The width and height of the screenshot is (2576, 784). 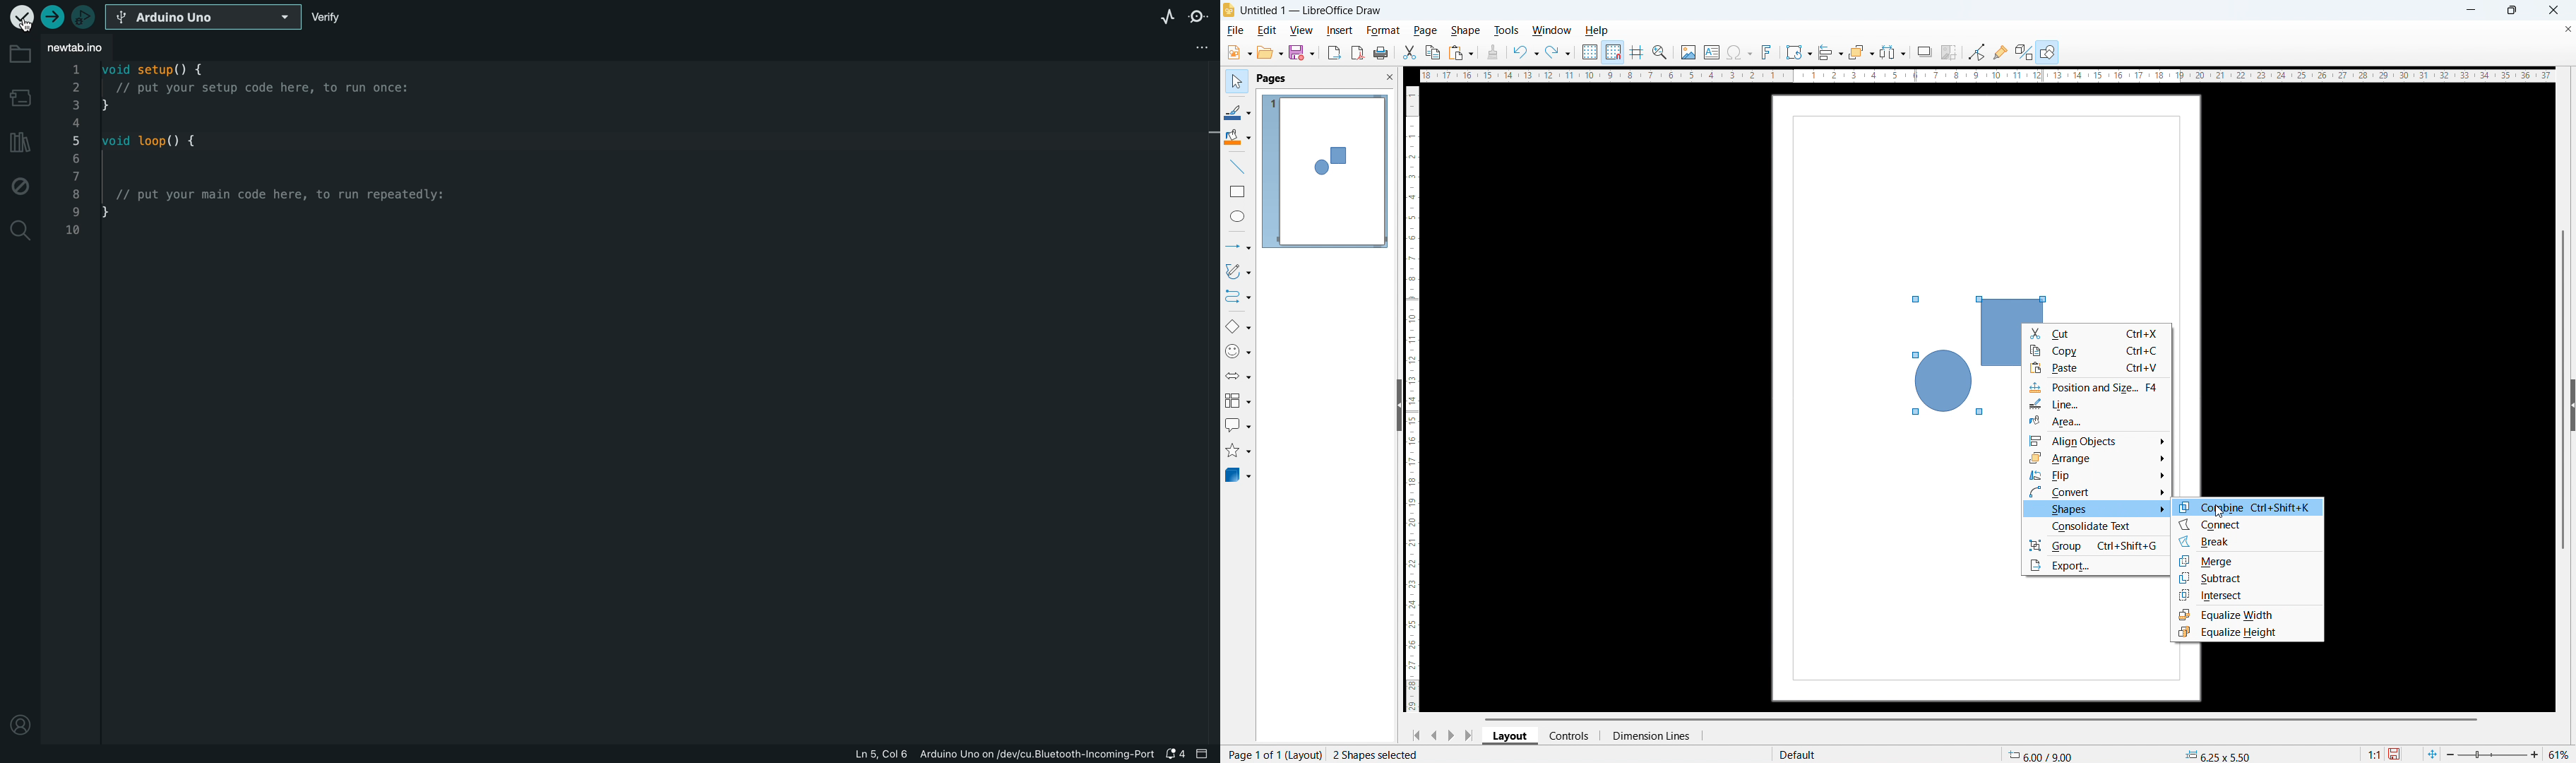 What do you see at coordinates (2044, 755) in the screenshot?
I see `cursor coordinate` at bounding box center [2044, 755].